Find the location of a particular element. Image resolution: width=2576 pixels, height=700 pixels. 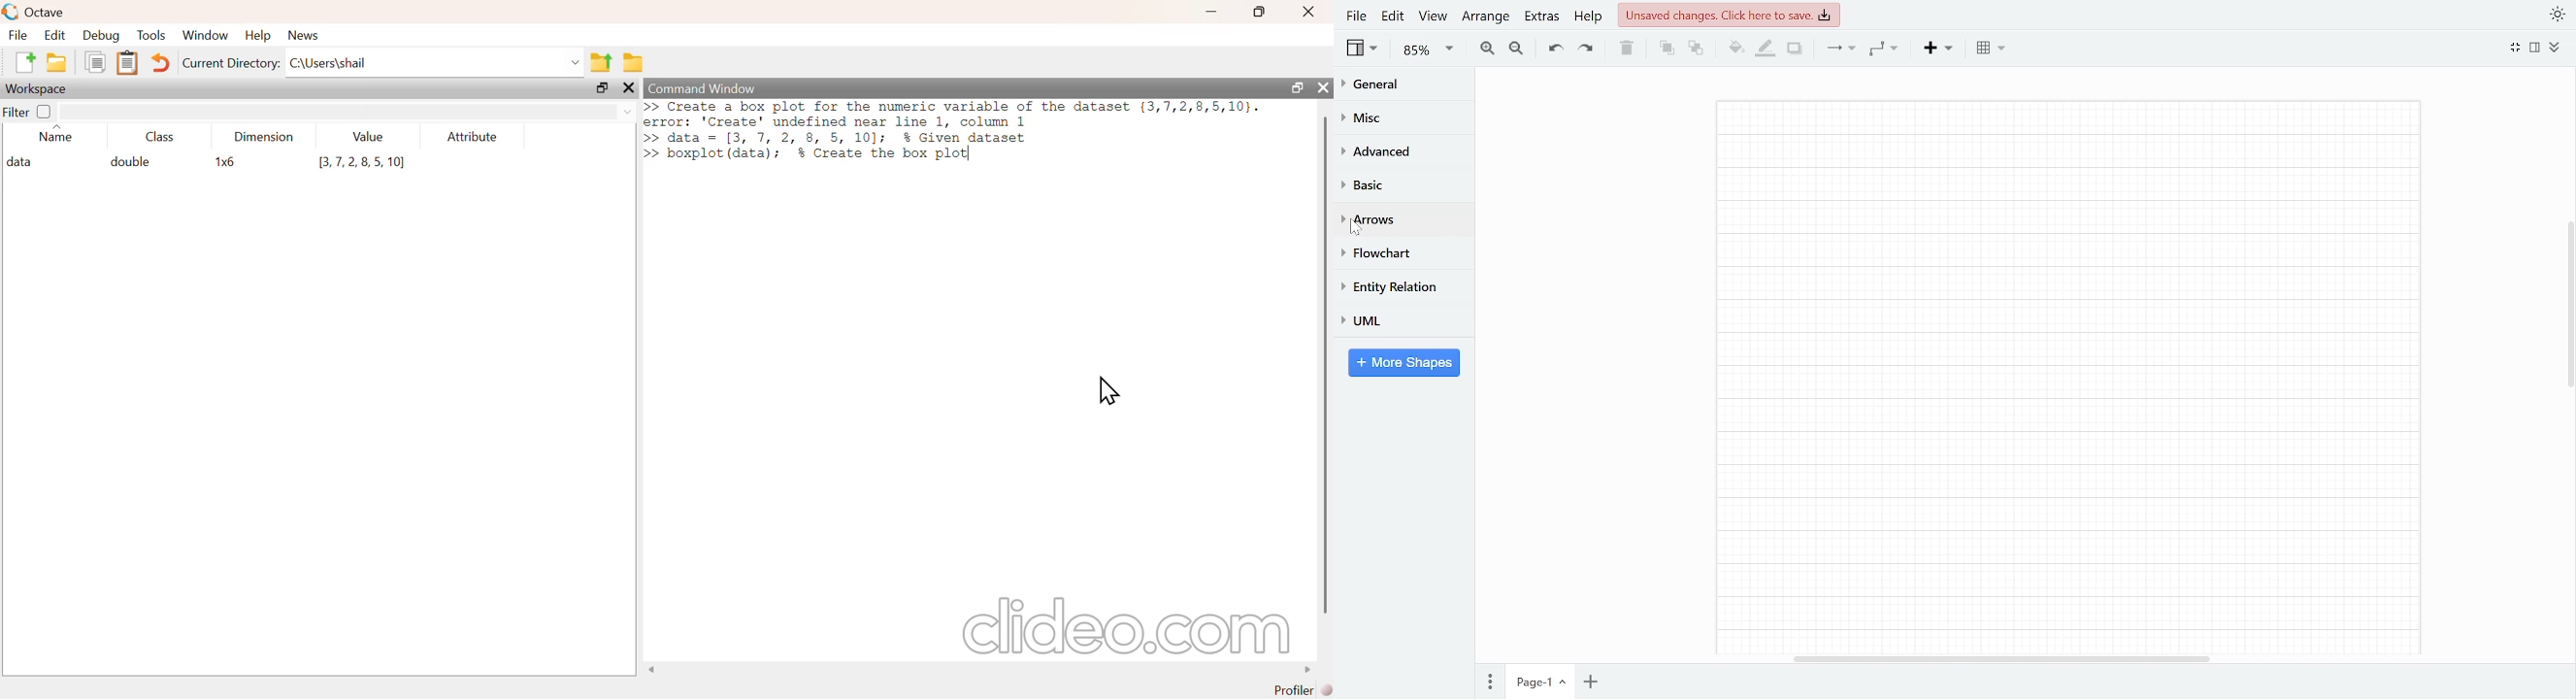

news is located at coordinates (304, 35).